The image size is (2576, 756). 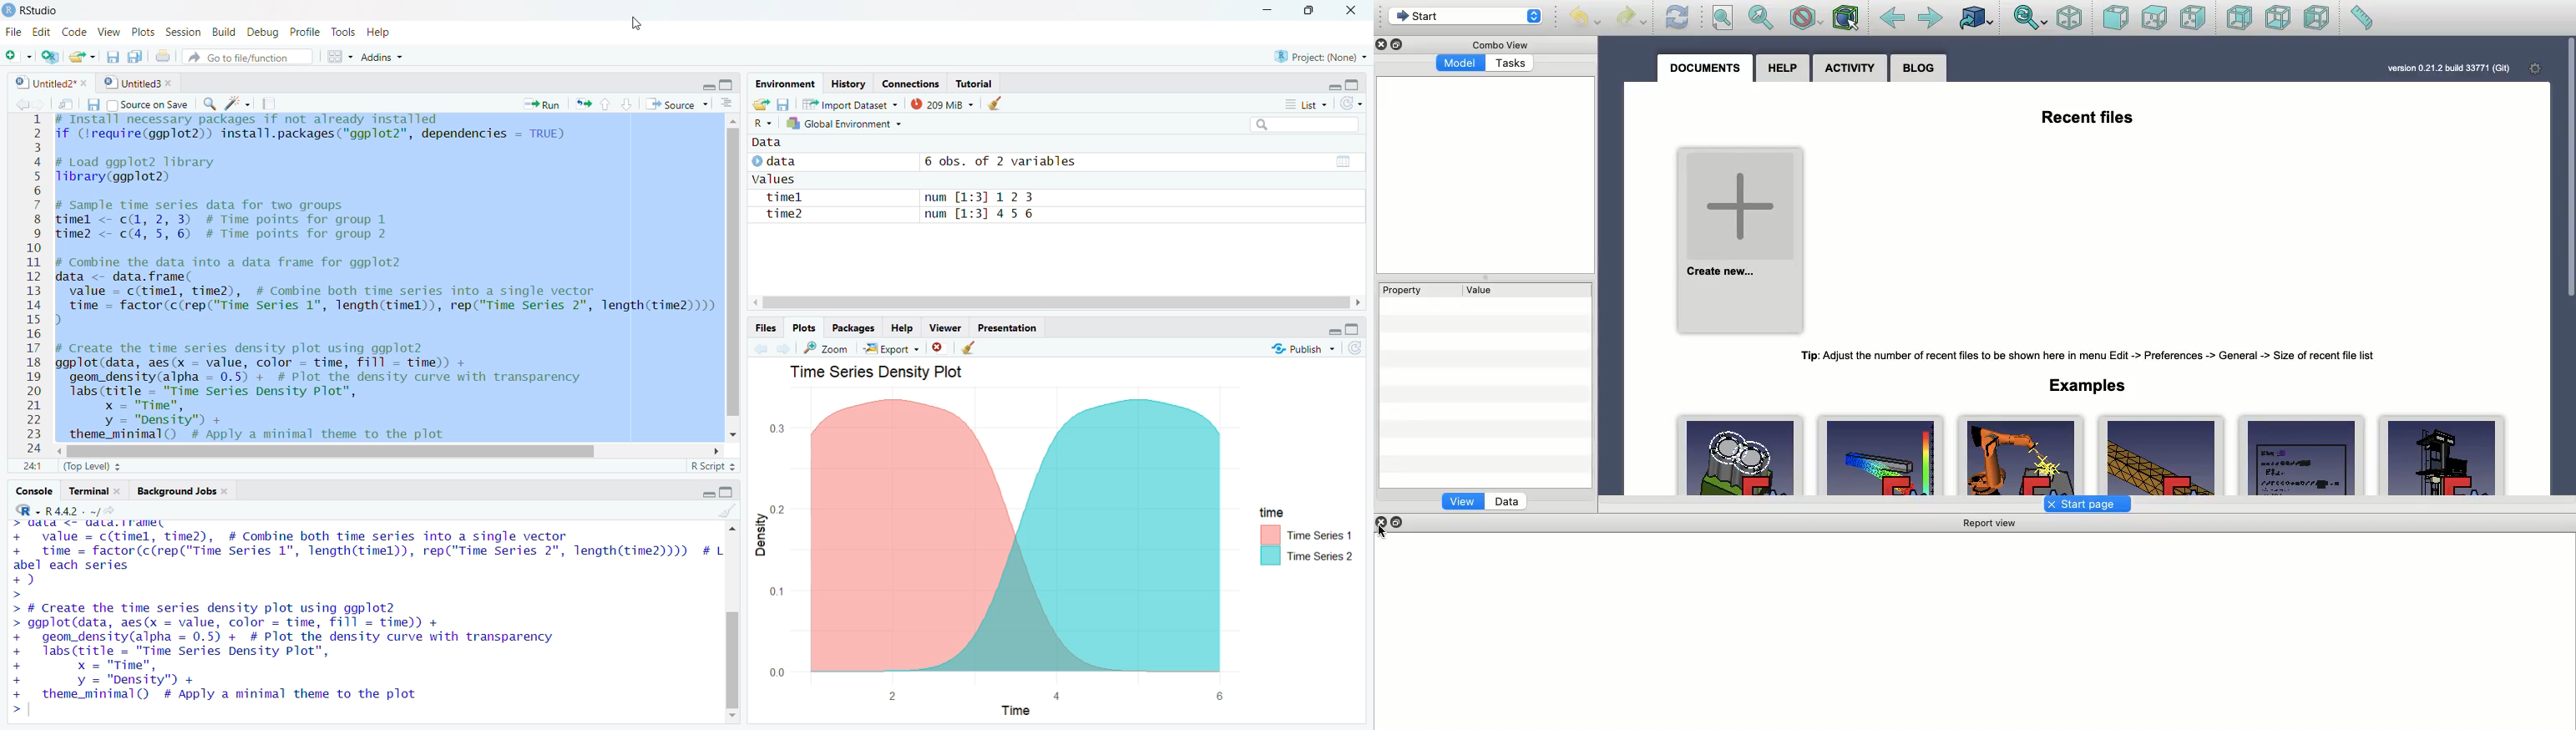 What do you see at coordinates (1467, 18) in the screenshot?
I see `Start` at bounding box center [1467, 18].